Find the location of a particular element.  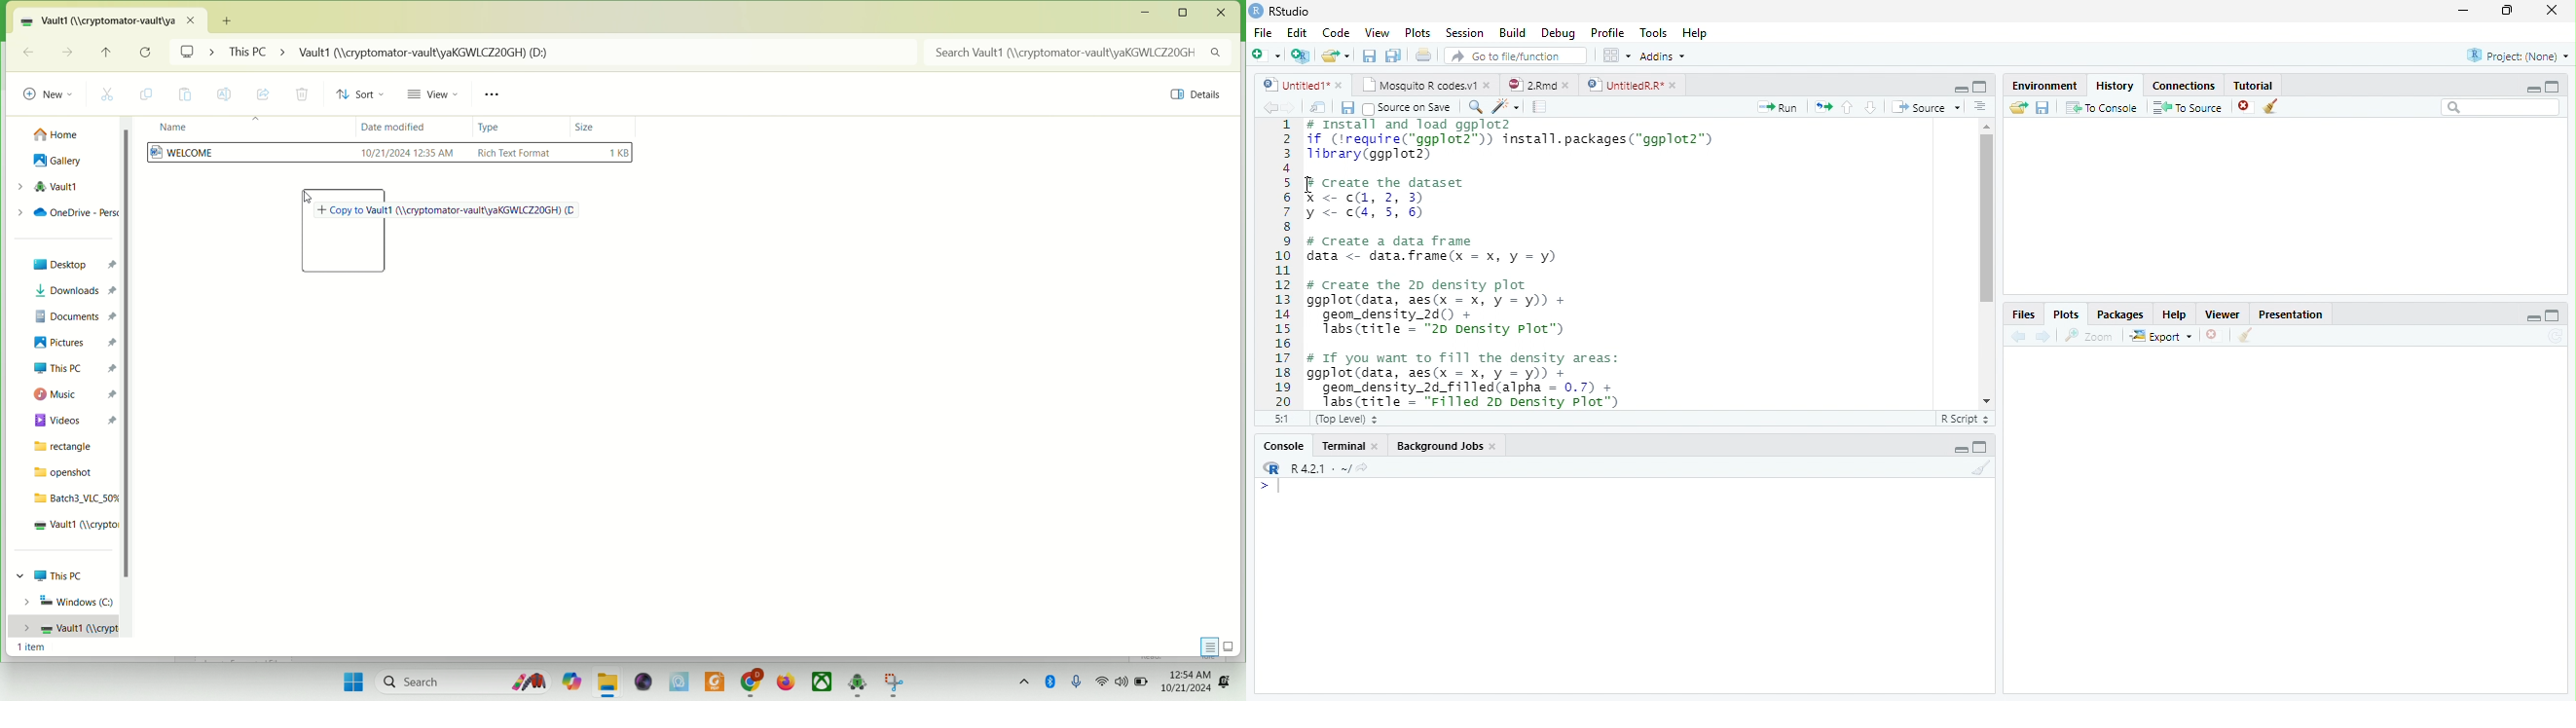

name is located at coordinates (169, 128).